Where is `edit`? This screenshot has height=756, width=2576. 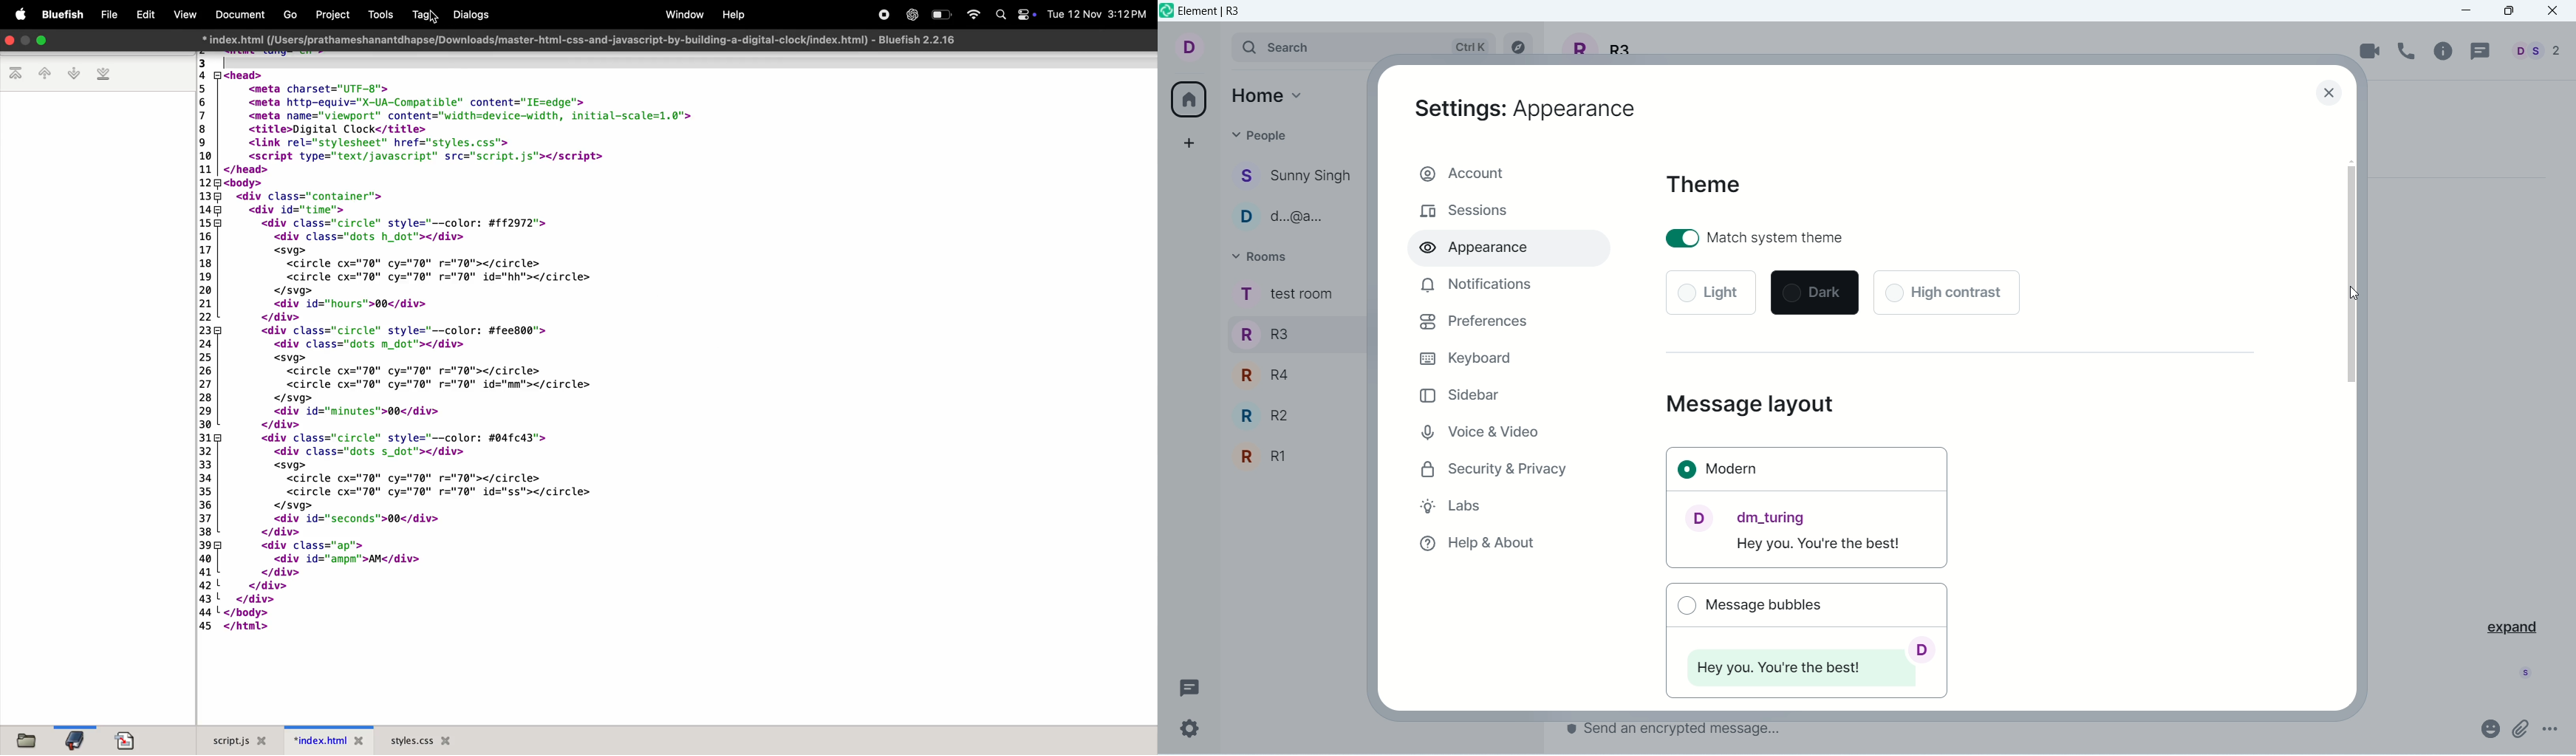
edit is located at coordinates (145, 13).